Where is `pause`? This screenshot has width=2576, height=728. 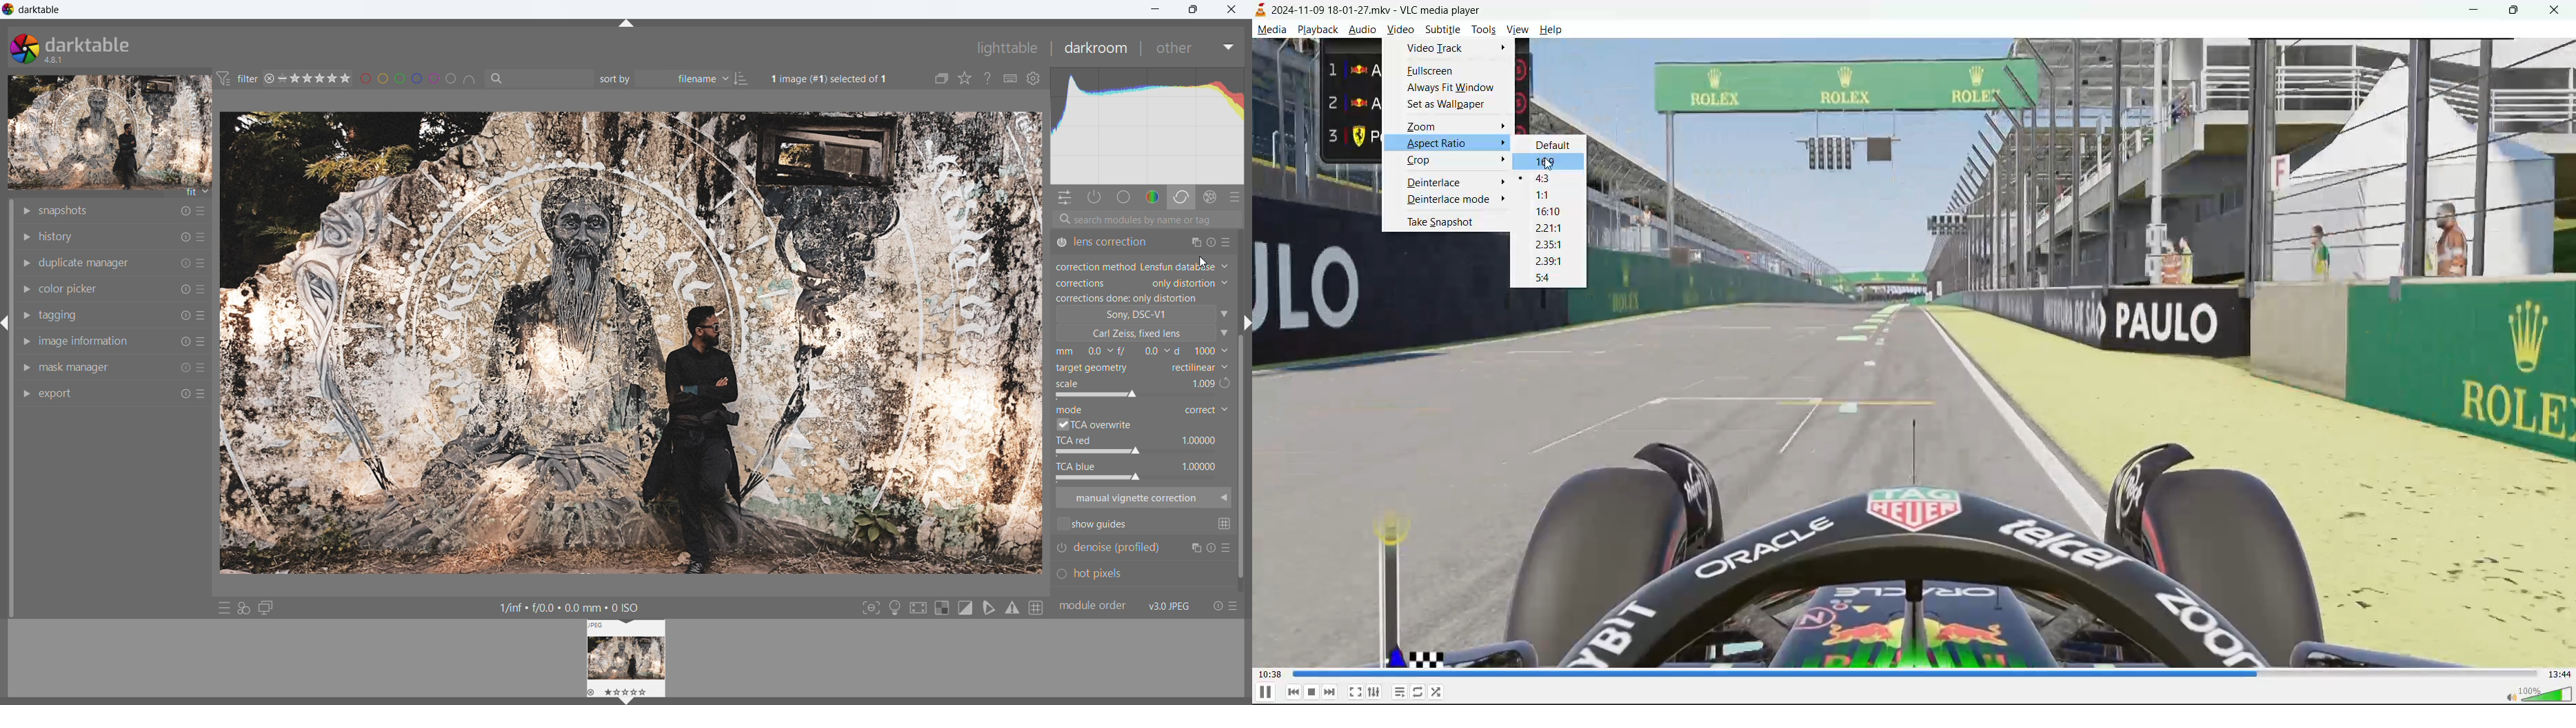 pause is located at coordinates (1265, 693).